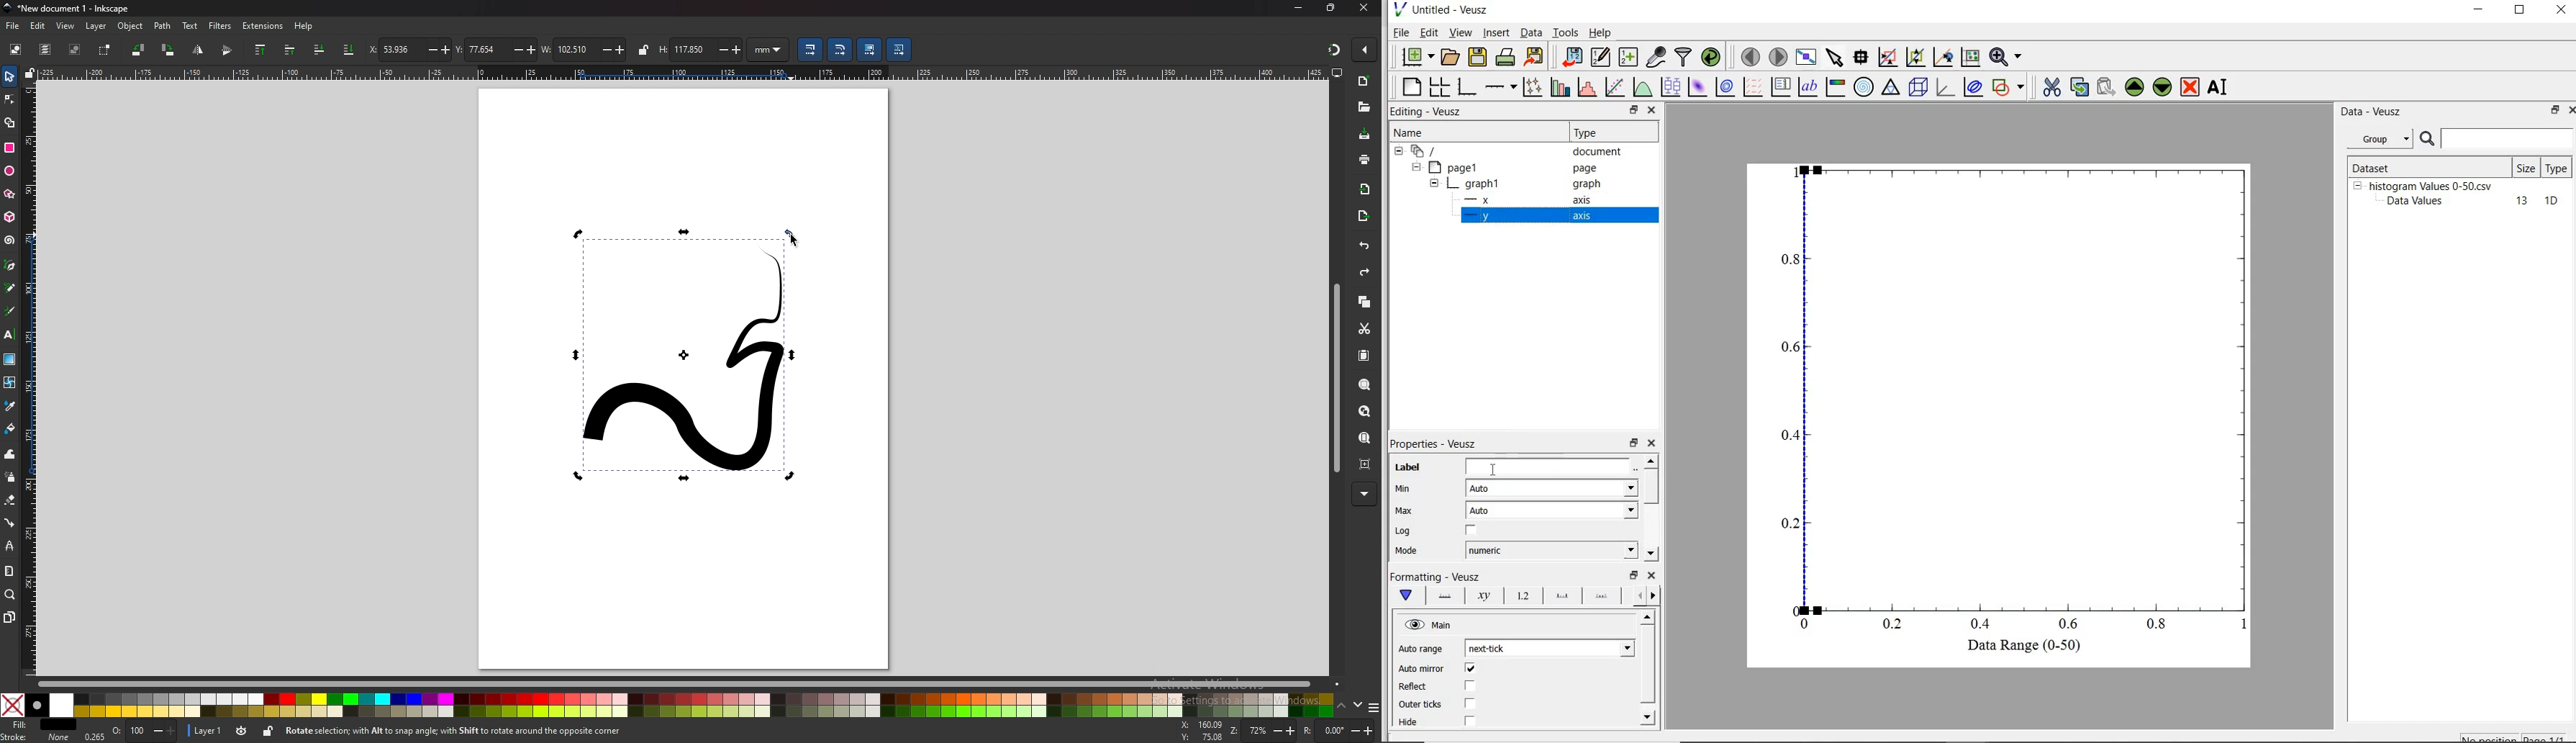 The height and width of the screenshot is (756, 2576). I want to click on height, so click(701, 48).